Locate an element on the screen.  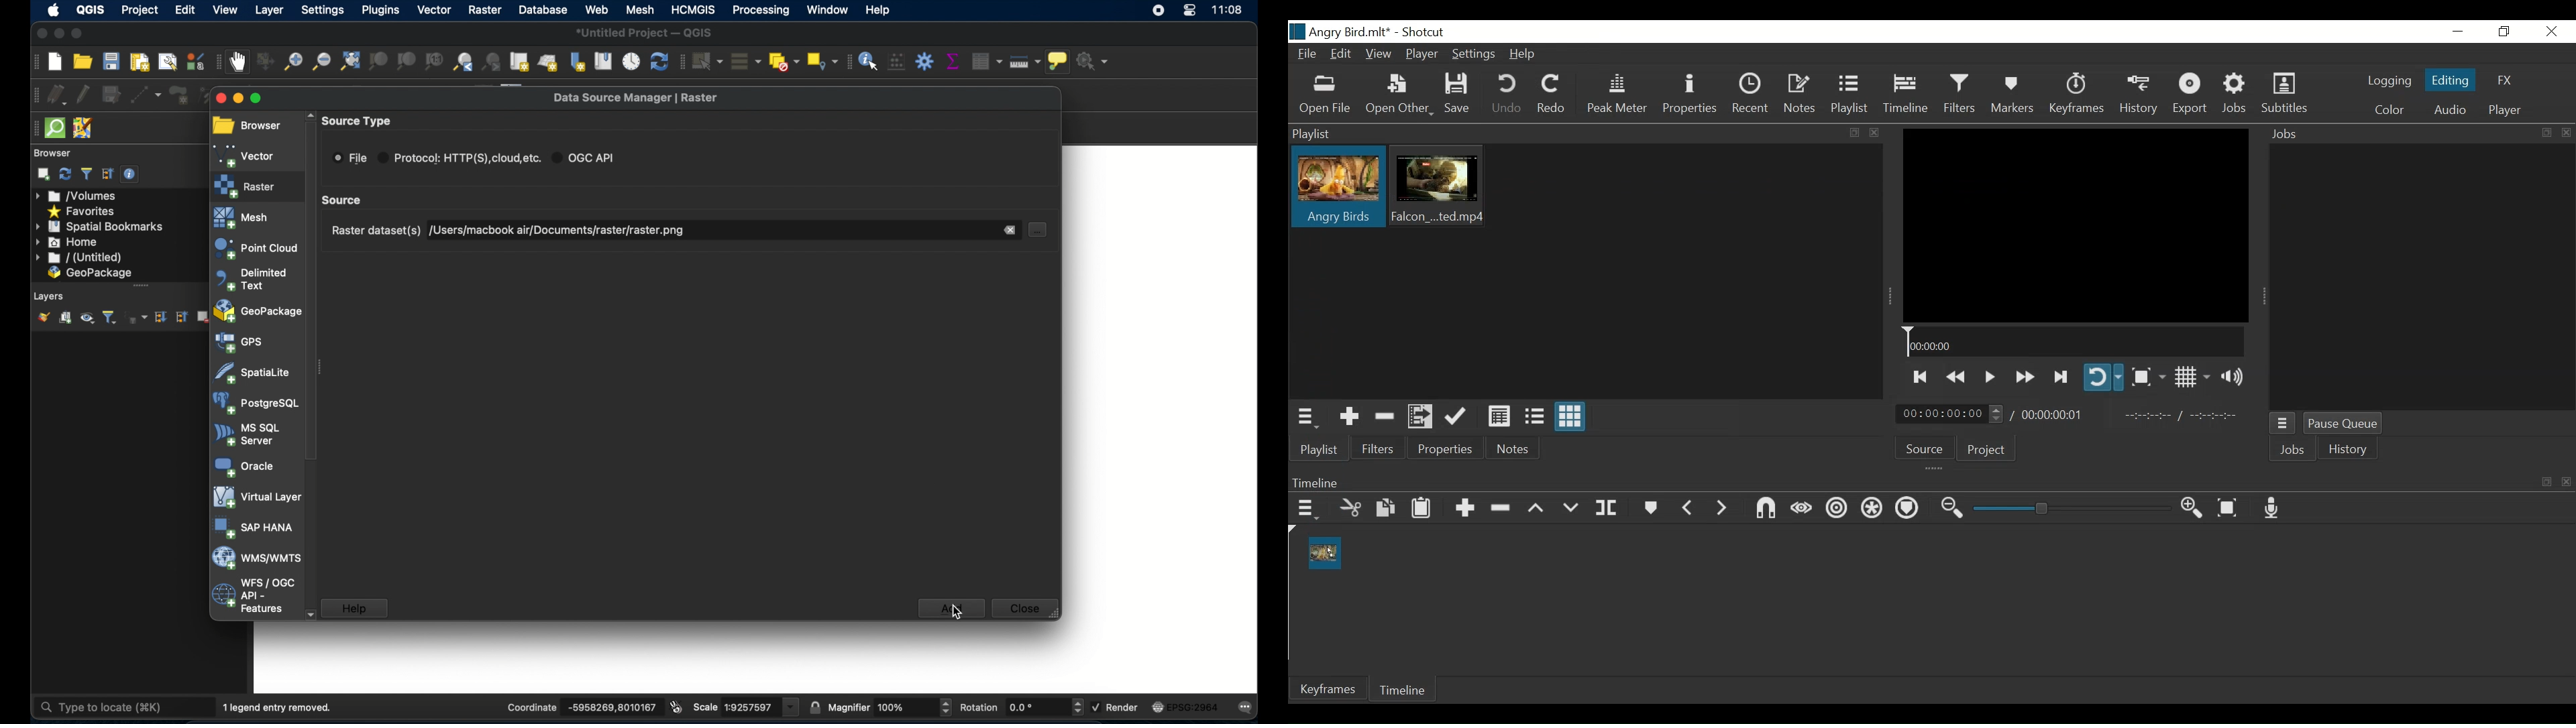
Markers is located at coordinates (2011, 95).